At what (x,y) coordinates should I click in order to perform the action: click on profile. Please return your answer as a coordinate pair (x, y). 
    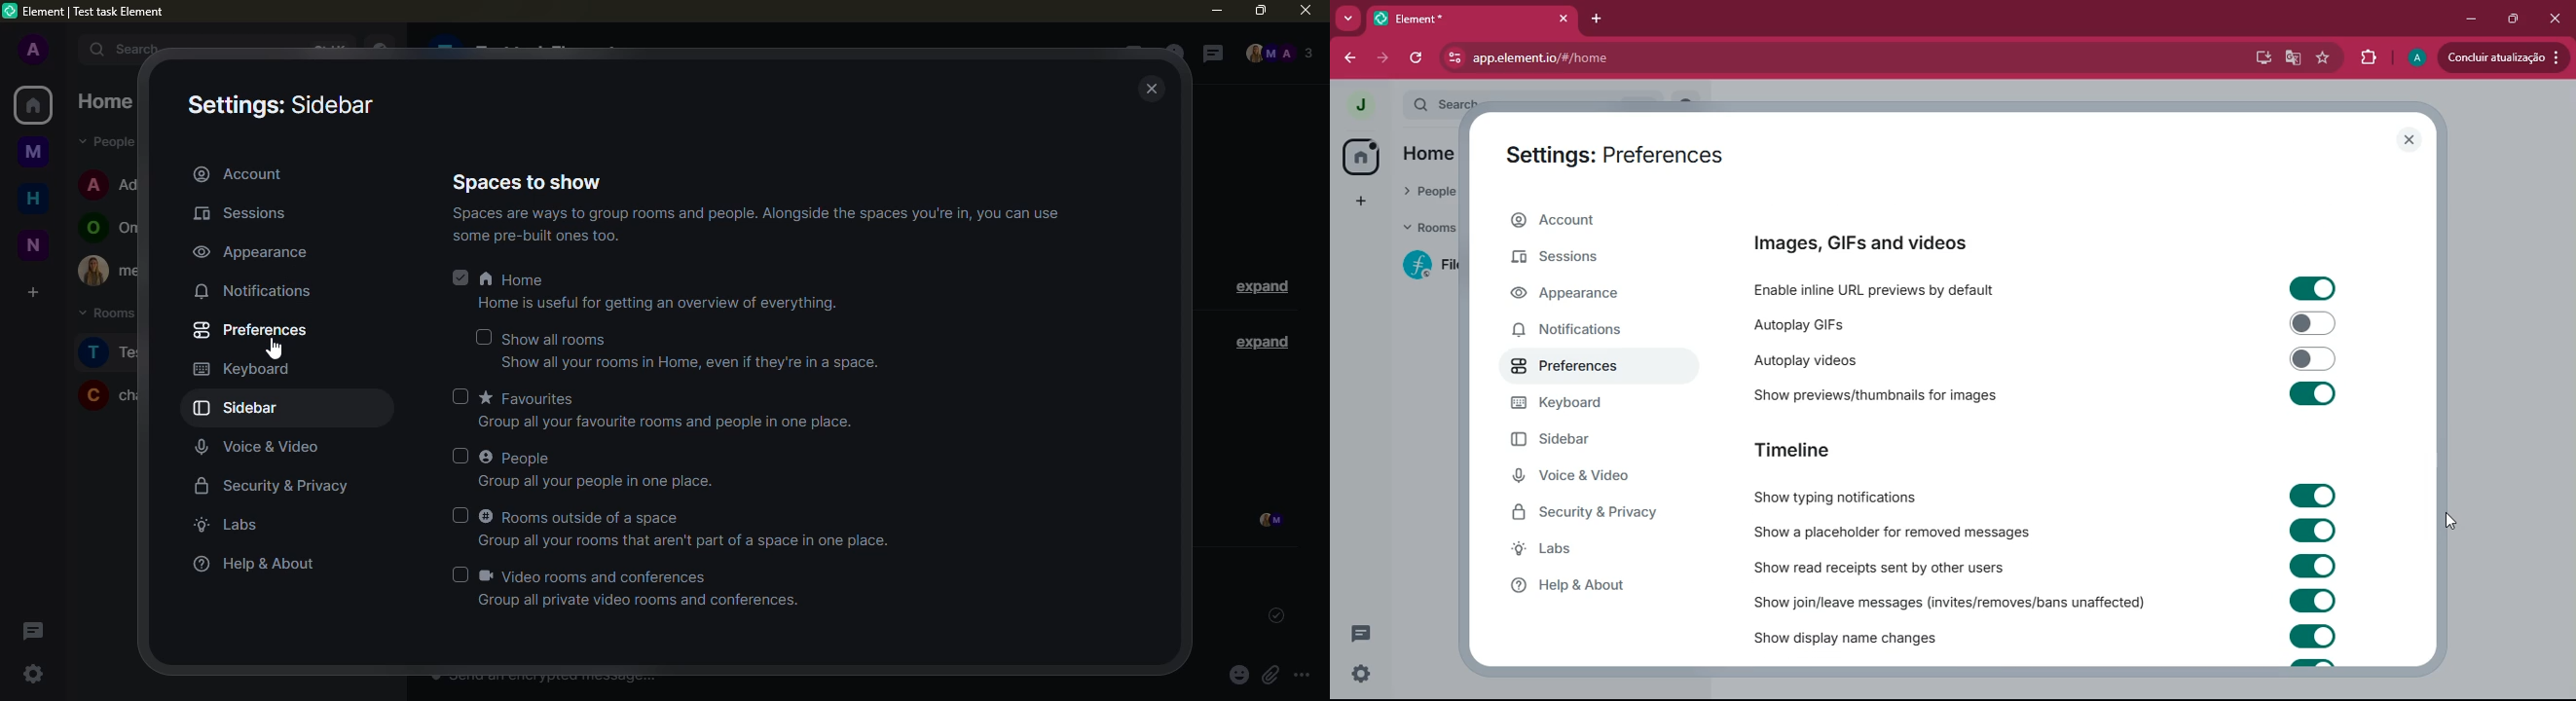
    Looking at the image, I should click on (32, 51).